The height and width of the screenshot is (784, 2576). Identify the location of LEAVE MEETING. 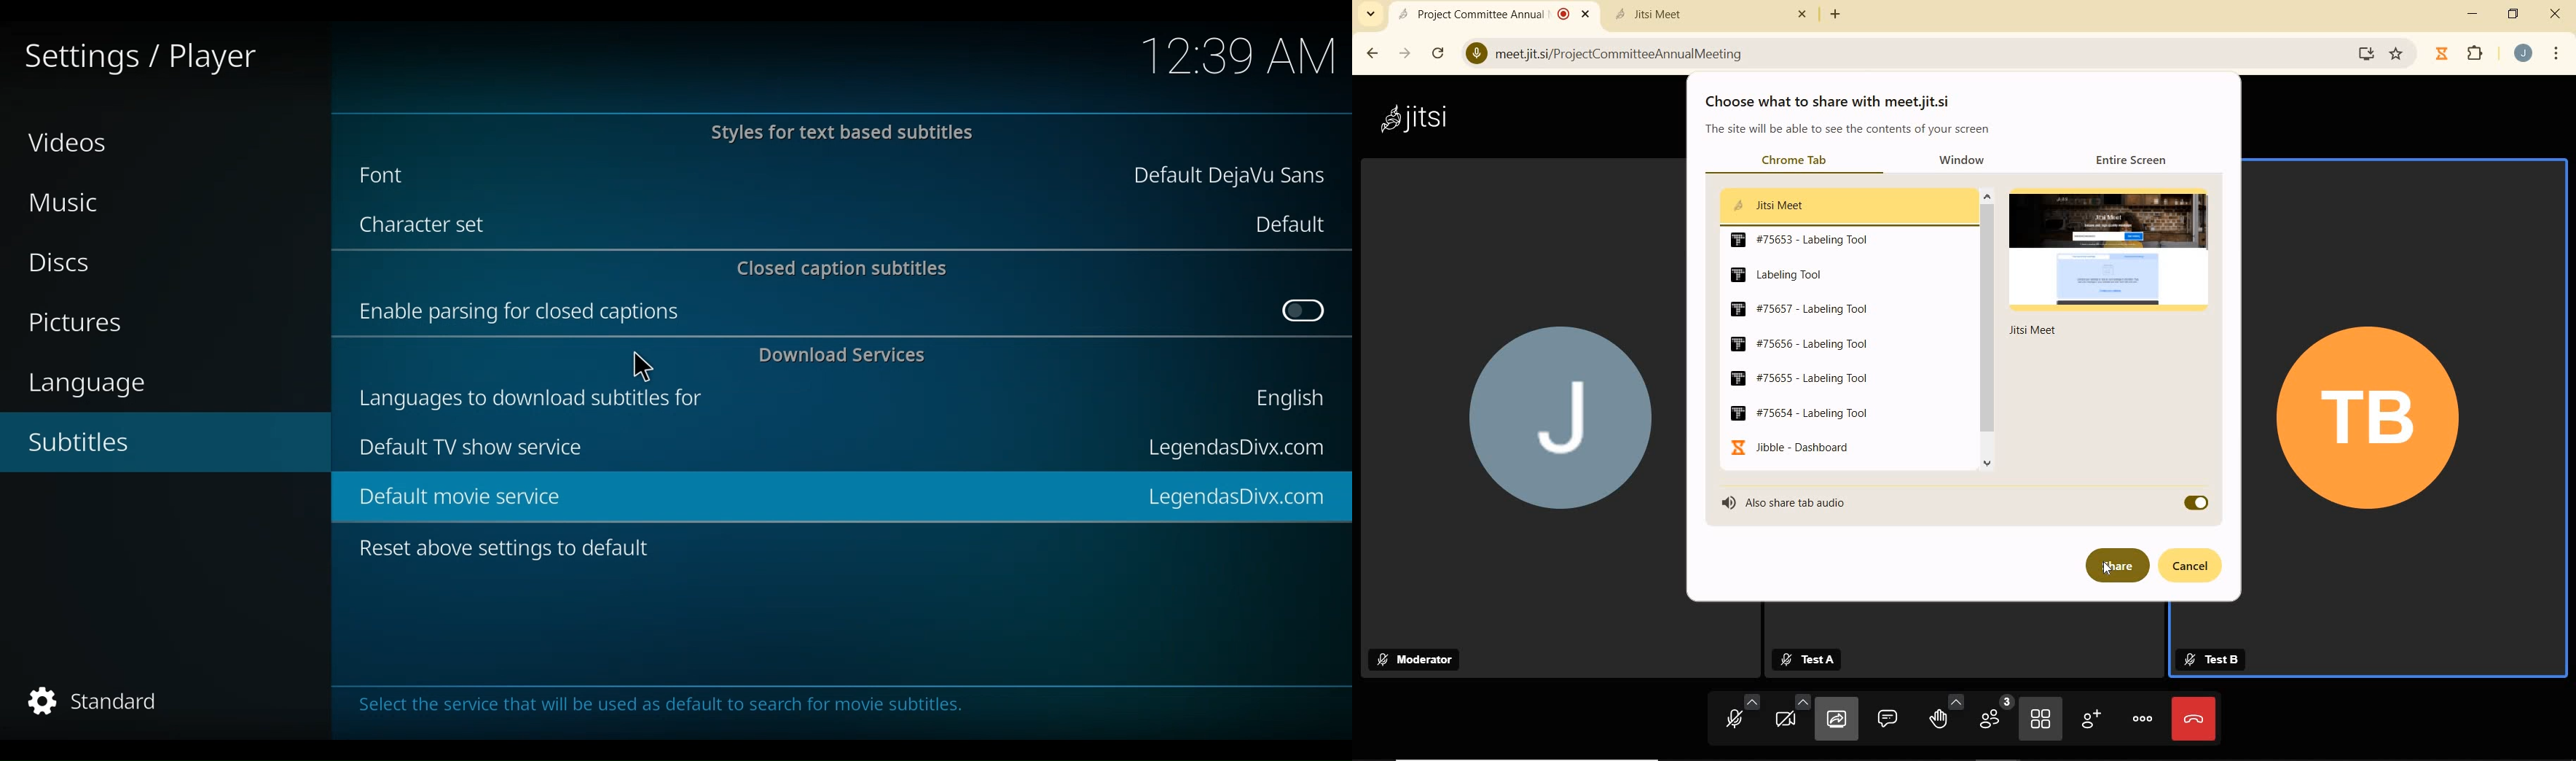
(2194, 718).